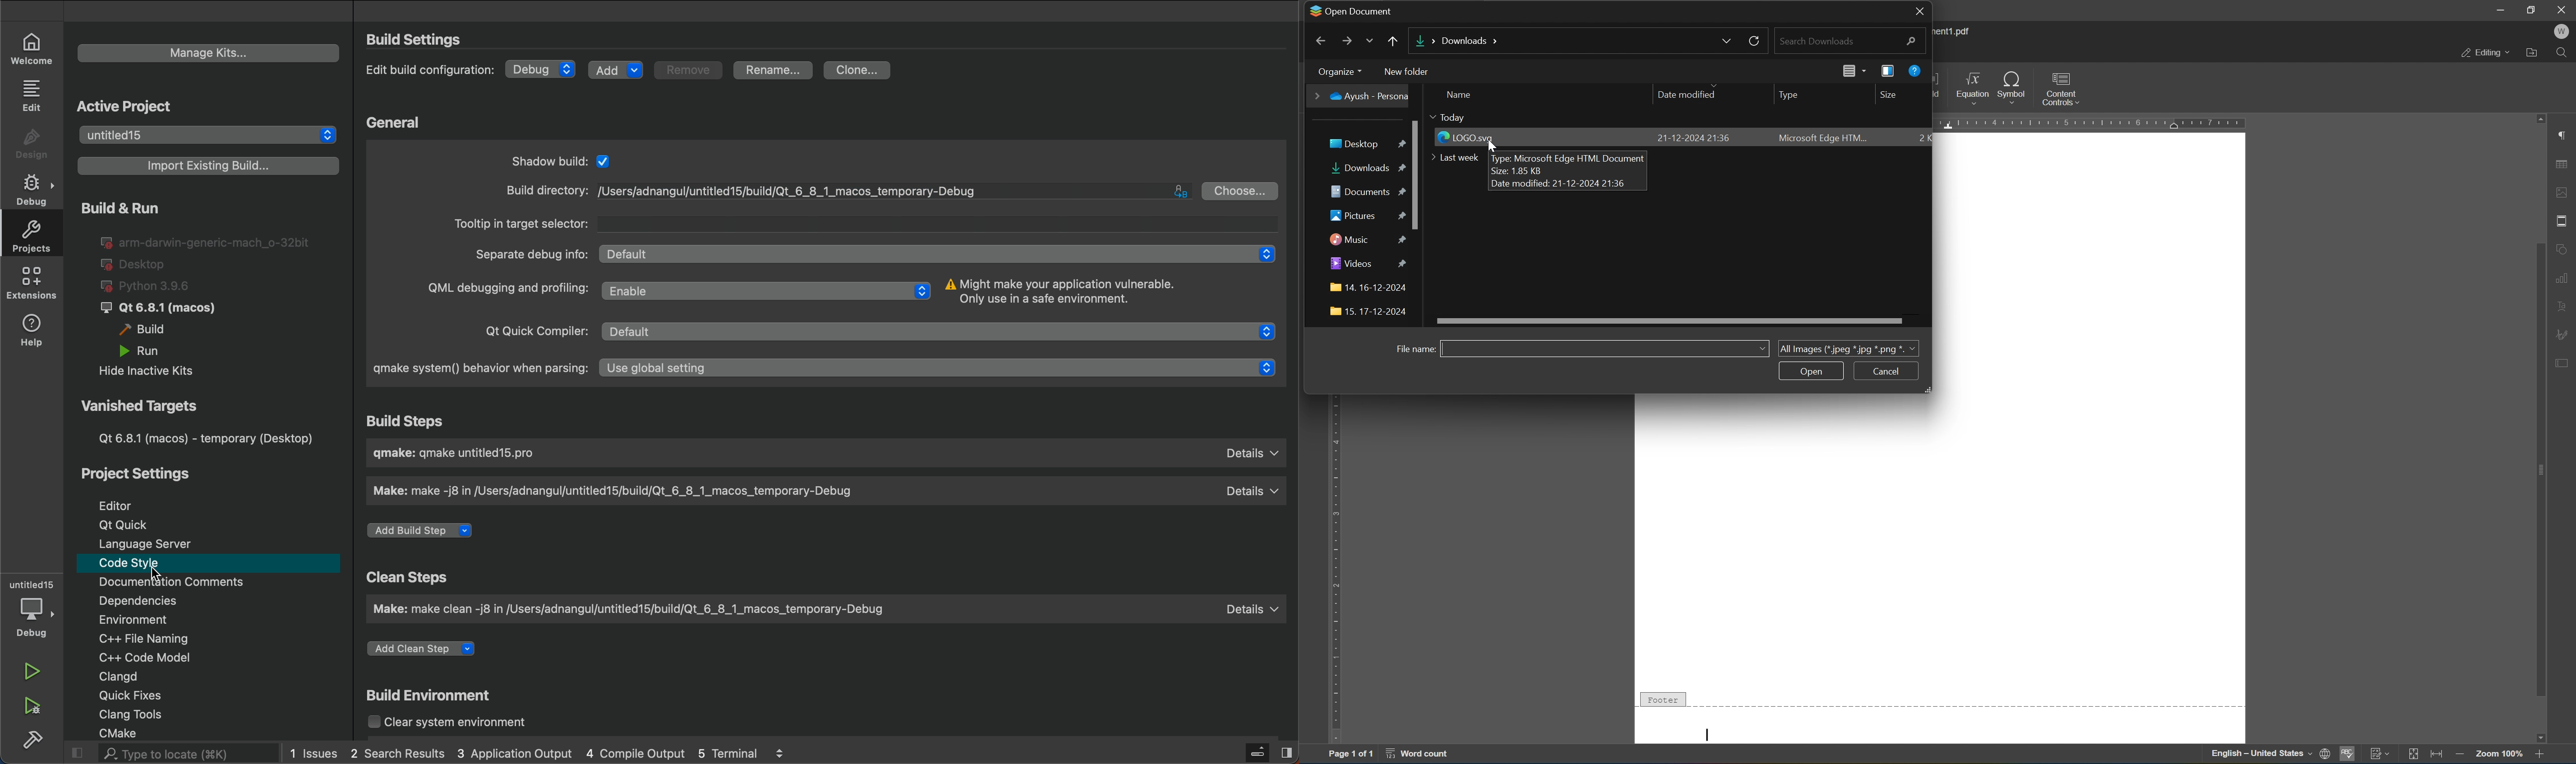  What do you see at coordinates (774, 70) in the screenshot?
I see `rename` at bounding box center [774, 70].